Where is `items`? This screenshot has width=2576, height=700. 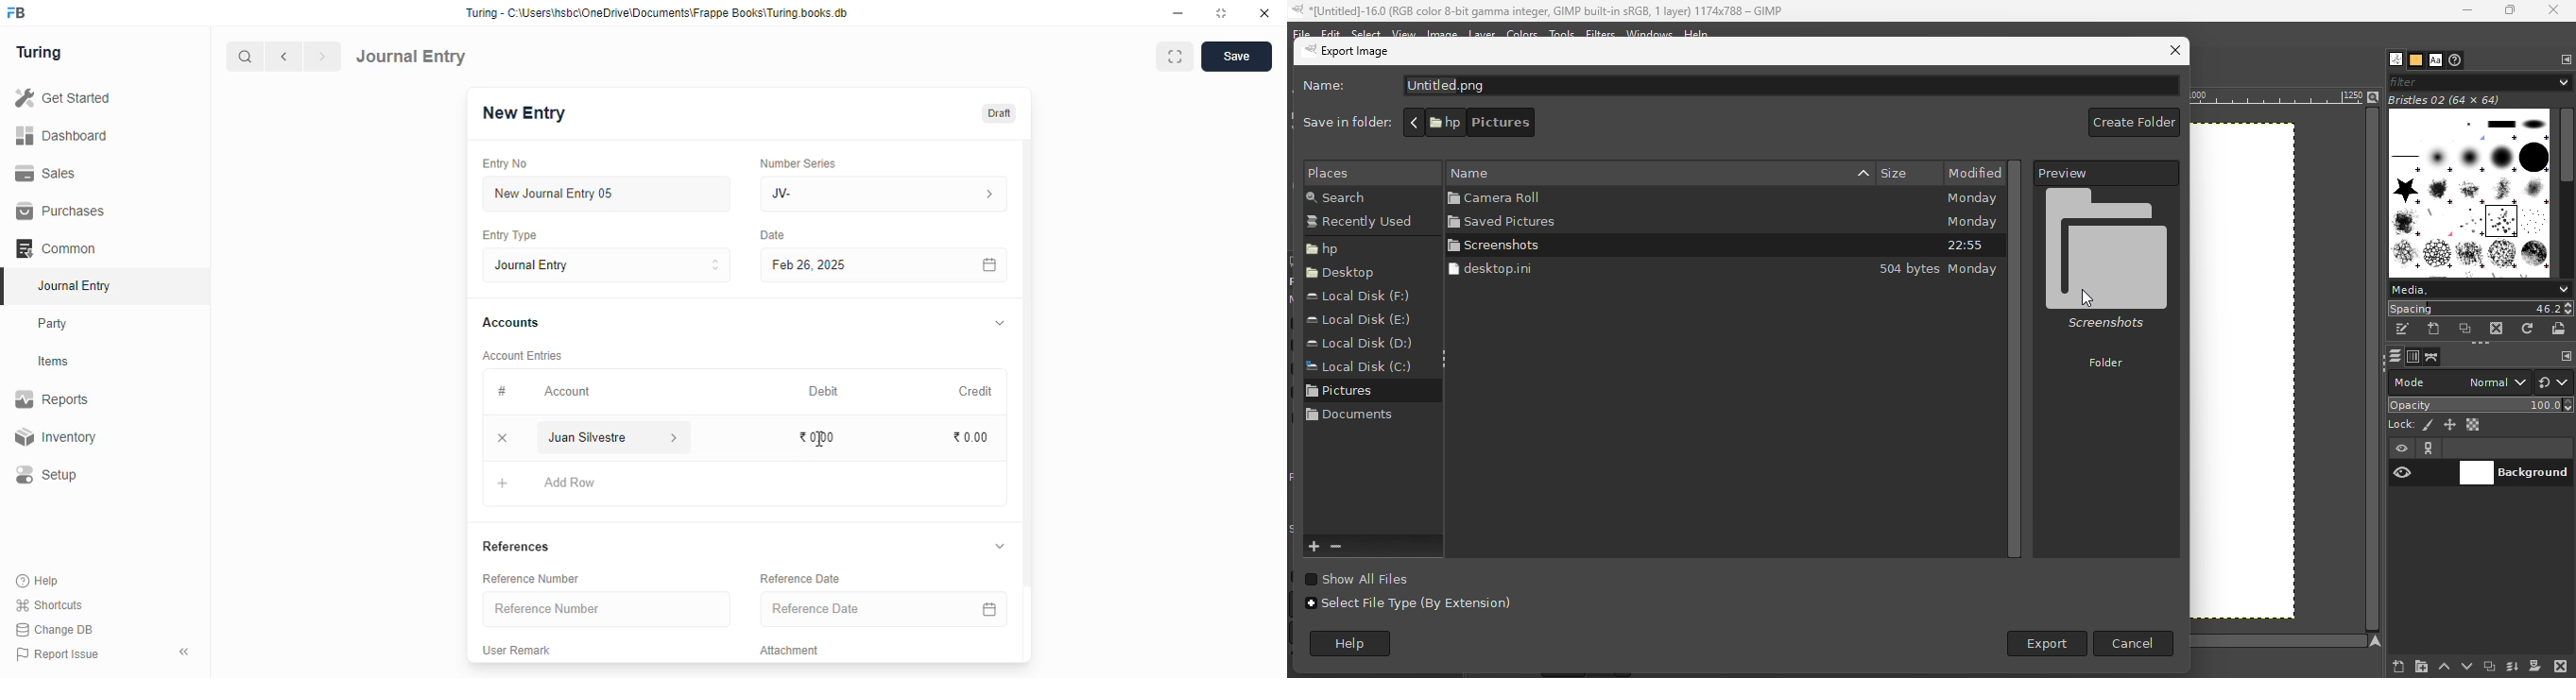
items is located at coordinates (56, 362).